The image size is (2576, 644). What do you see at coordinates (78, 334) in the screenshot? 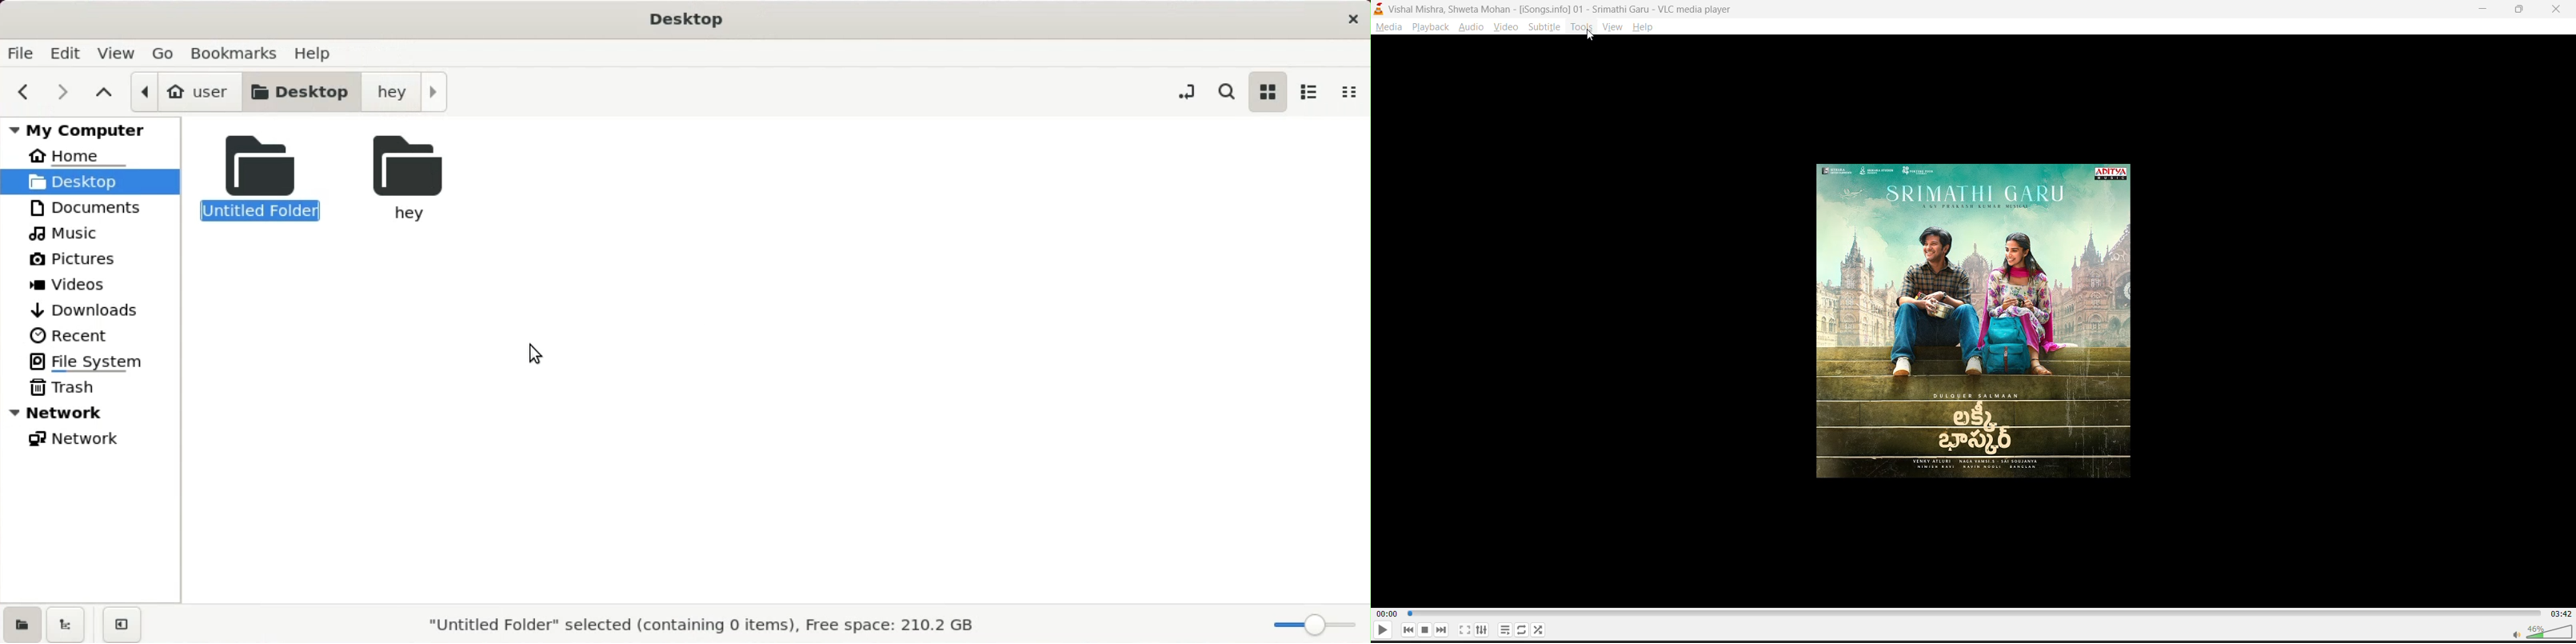
I see `recent` at bounding box center [78, 334].